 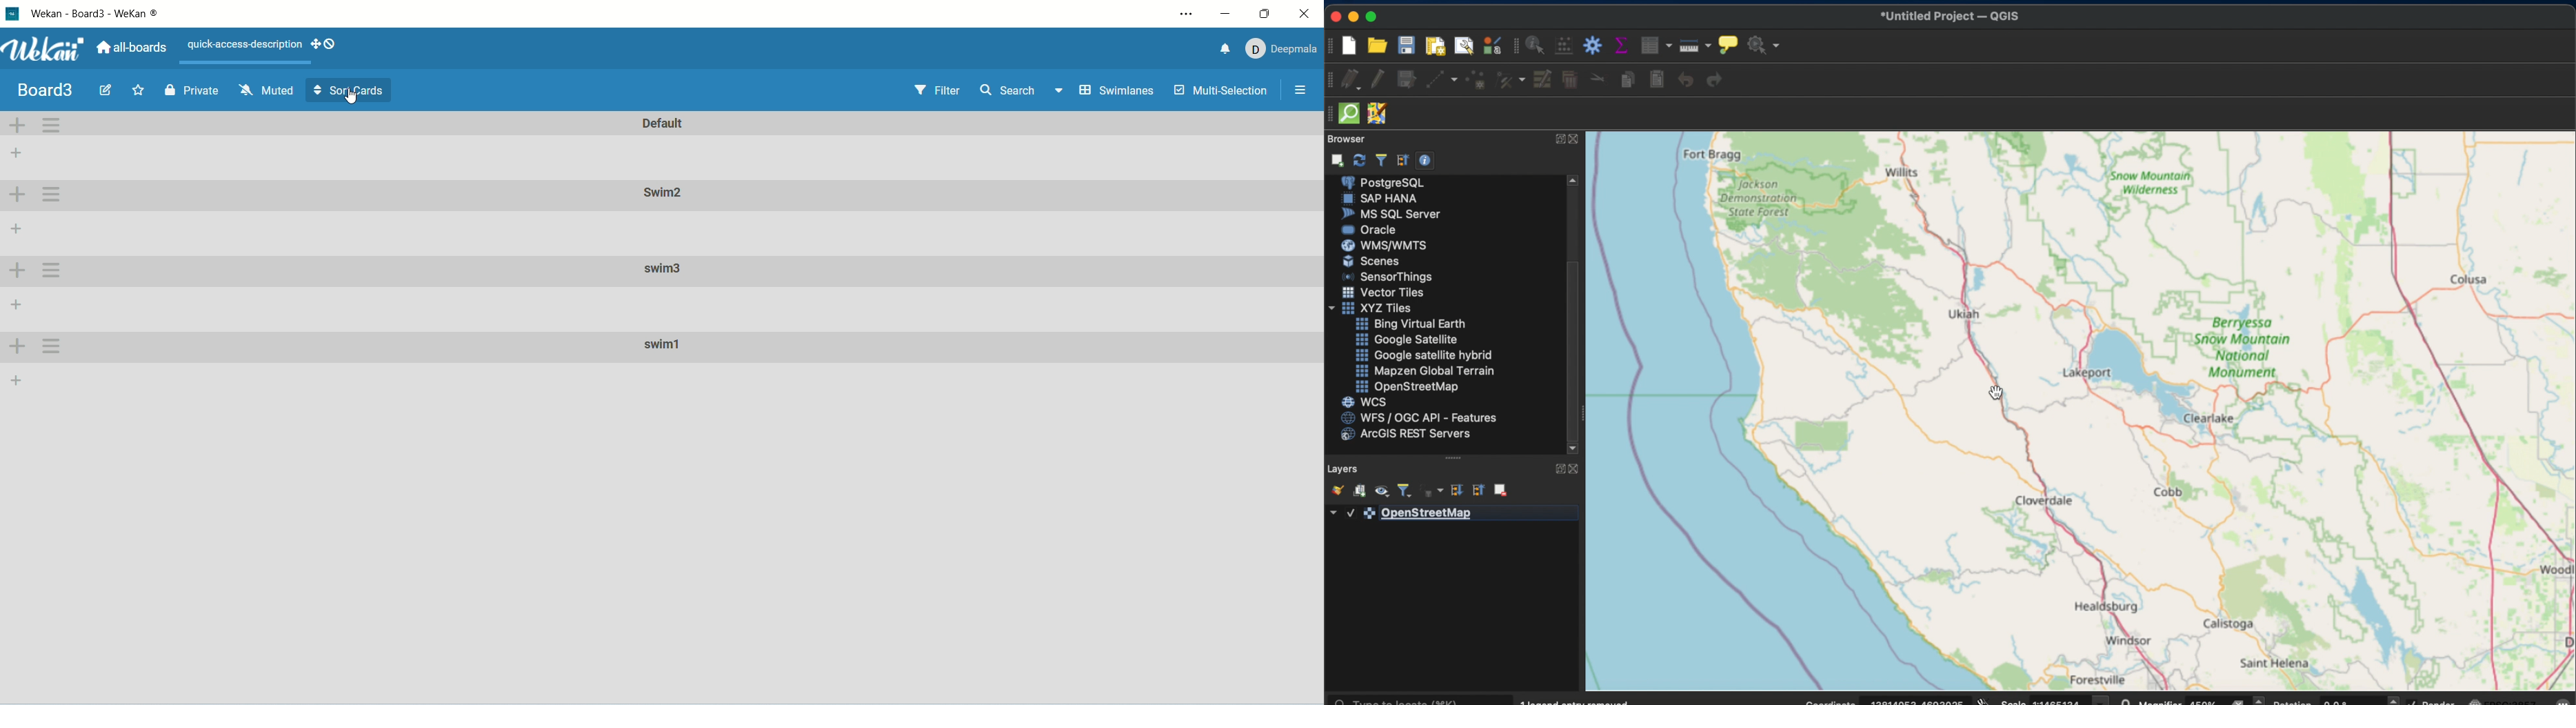 What do you see at coordinates (1405, 340) in the screenshot?
I see `google satellite` at bounding box center [1405, 340].